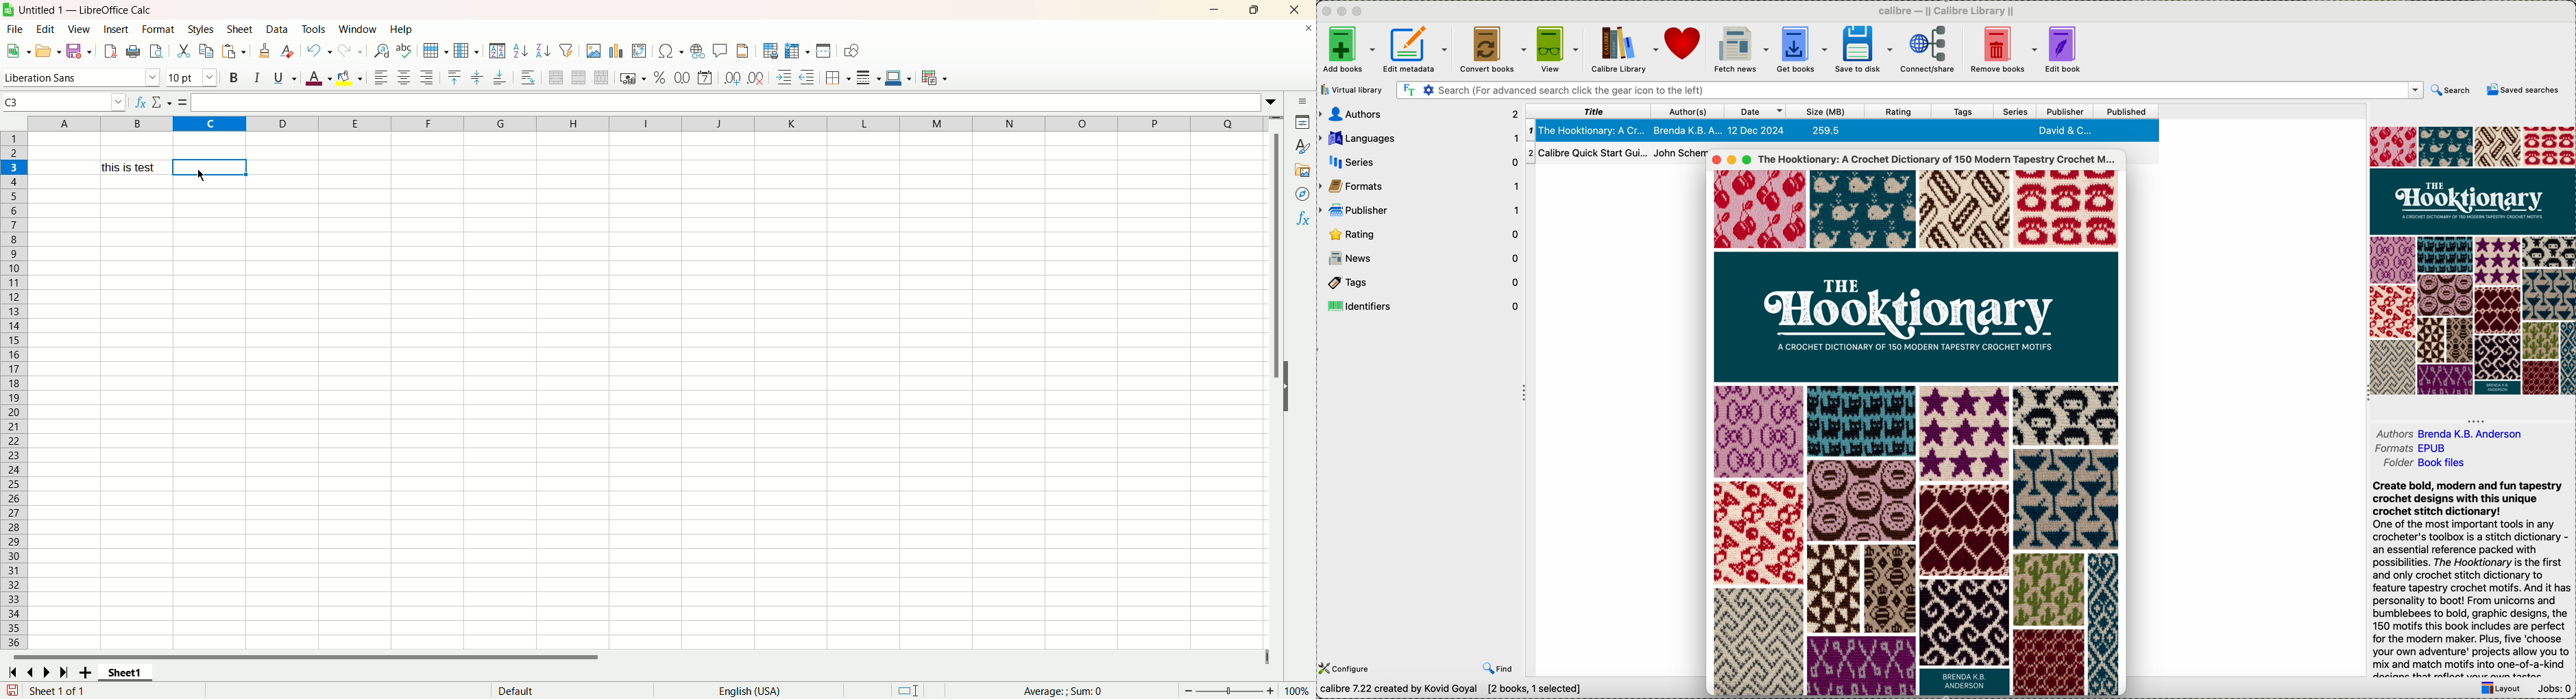 This screenshot has width=2576, height=700. Describe the element at coordinates (1863, 48) in the screenshot. I see `save to disk` at that location.